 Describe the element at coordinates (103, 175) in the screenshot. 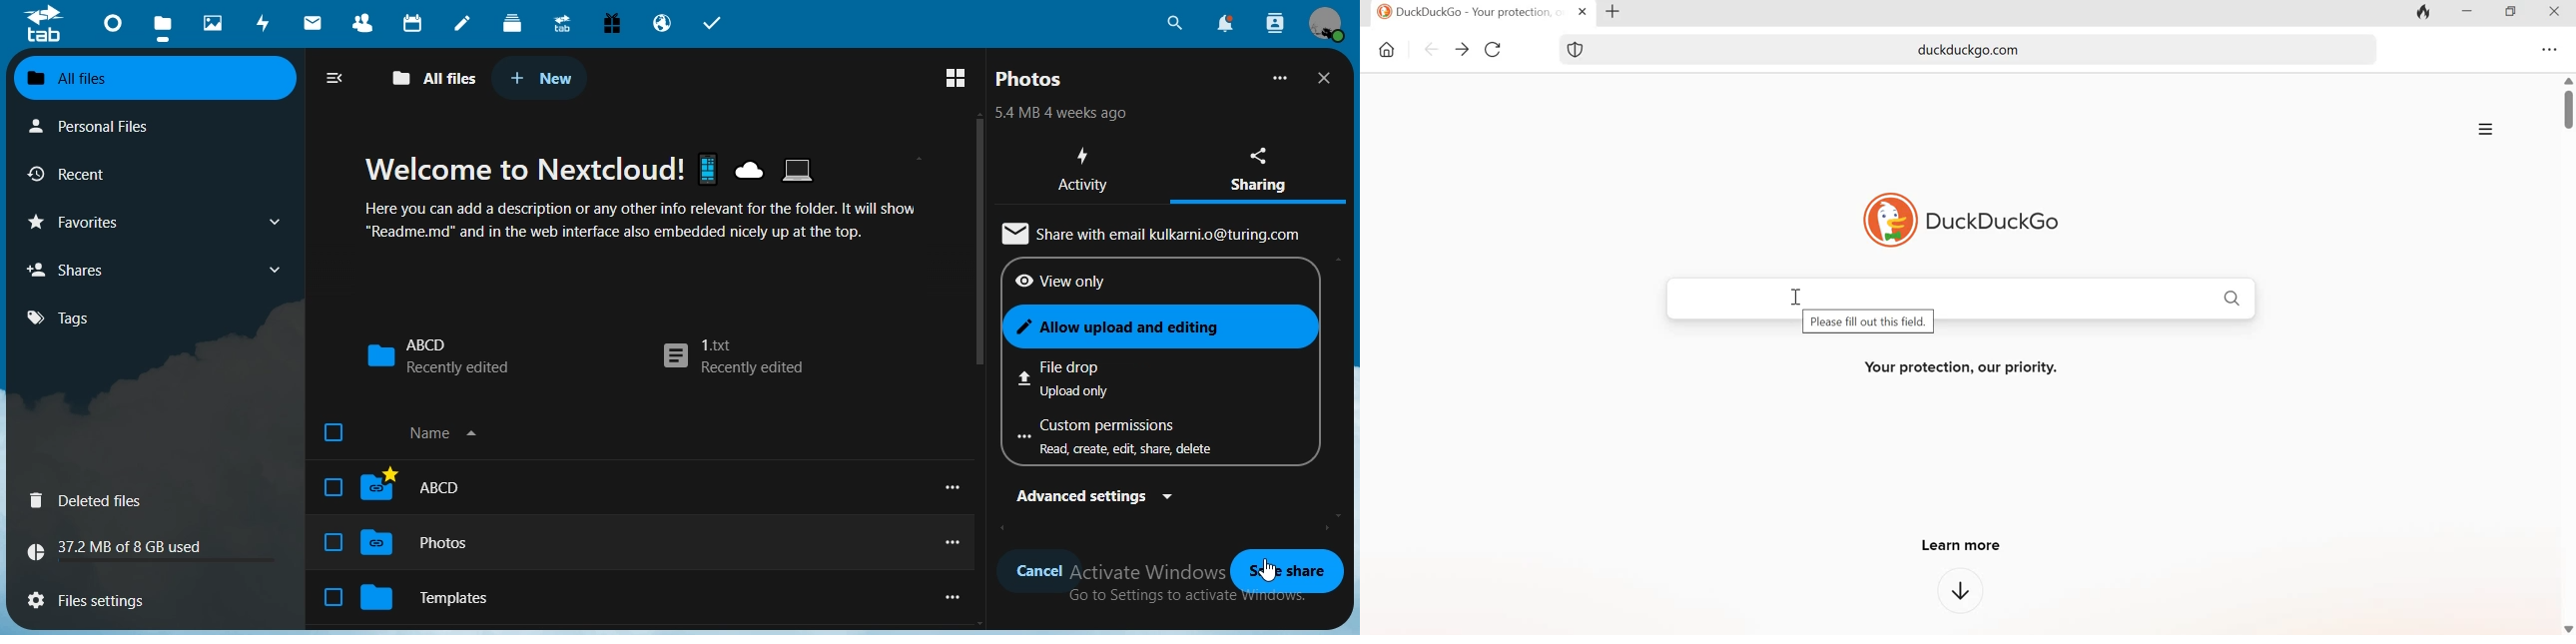

I see `recent` at that location.